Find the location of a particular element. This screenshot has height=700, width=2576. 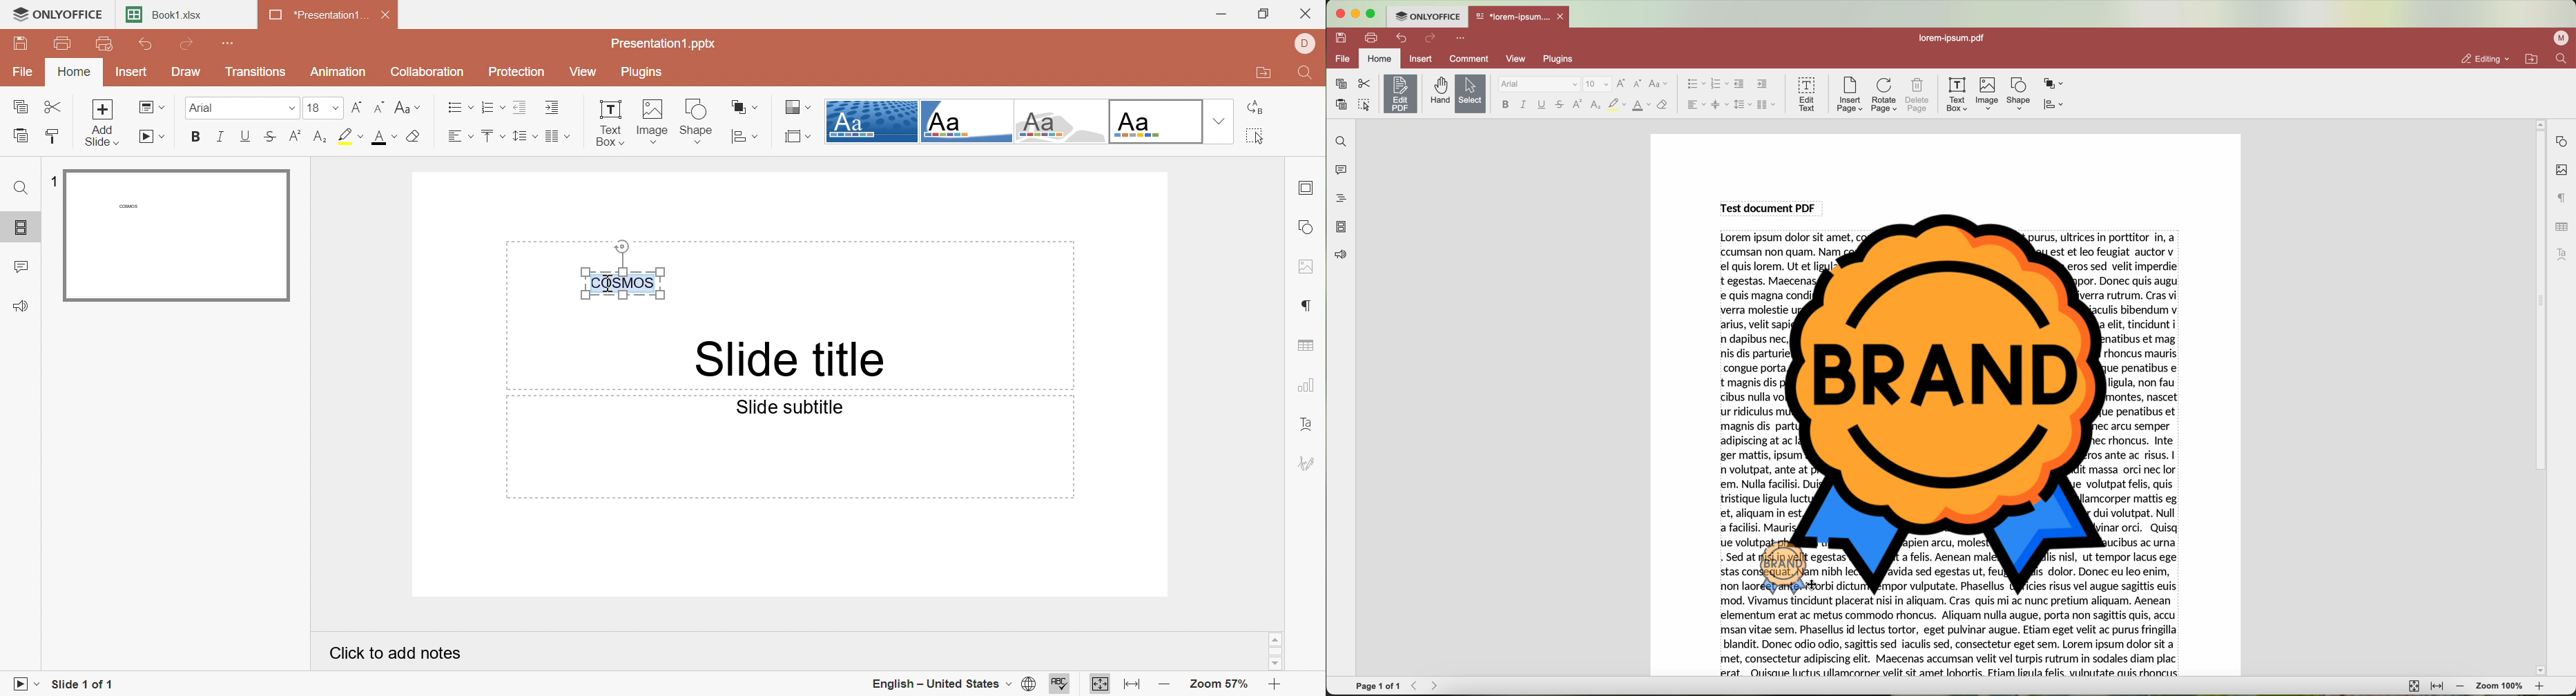

Decrease indent is located at coordinates (521, 108).